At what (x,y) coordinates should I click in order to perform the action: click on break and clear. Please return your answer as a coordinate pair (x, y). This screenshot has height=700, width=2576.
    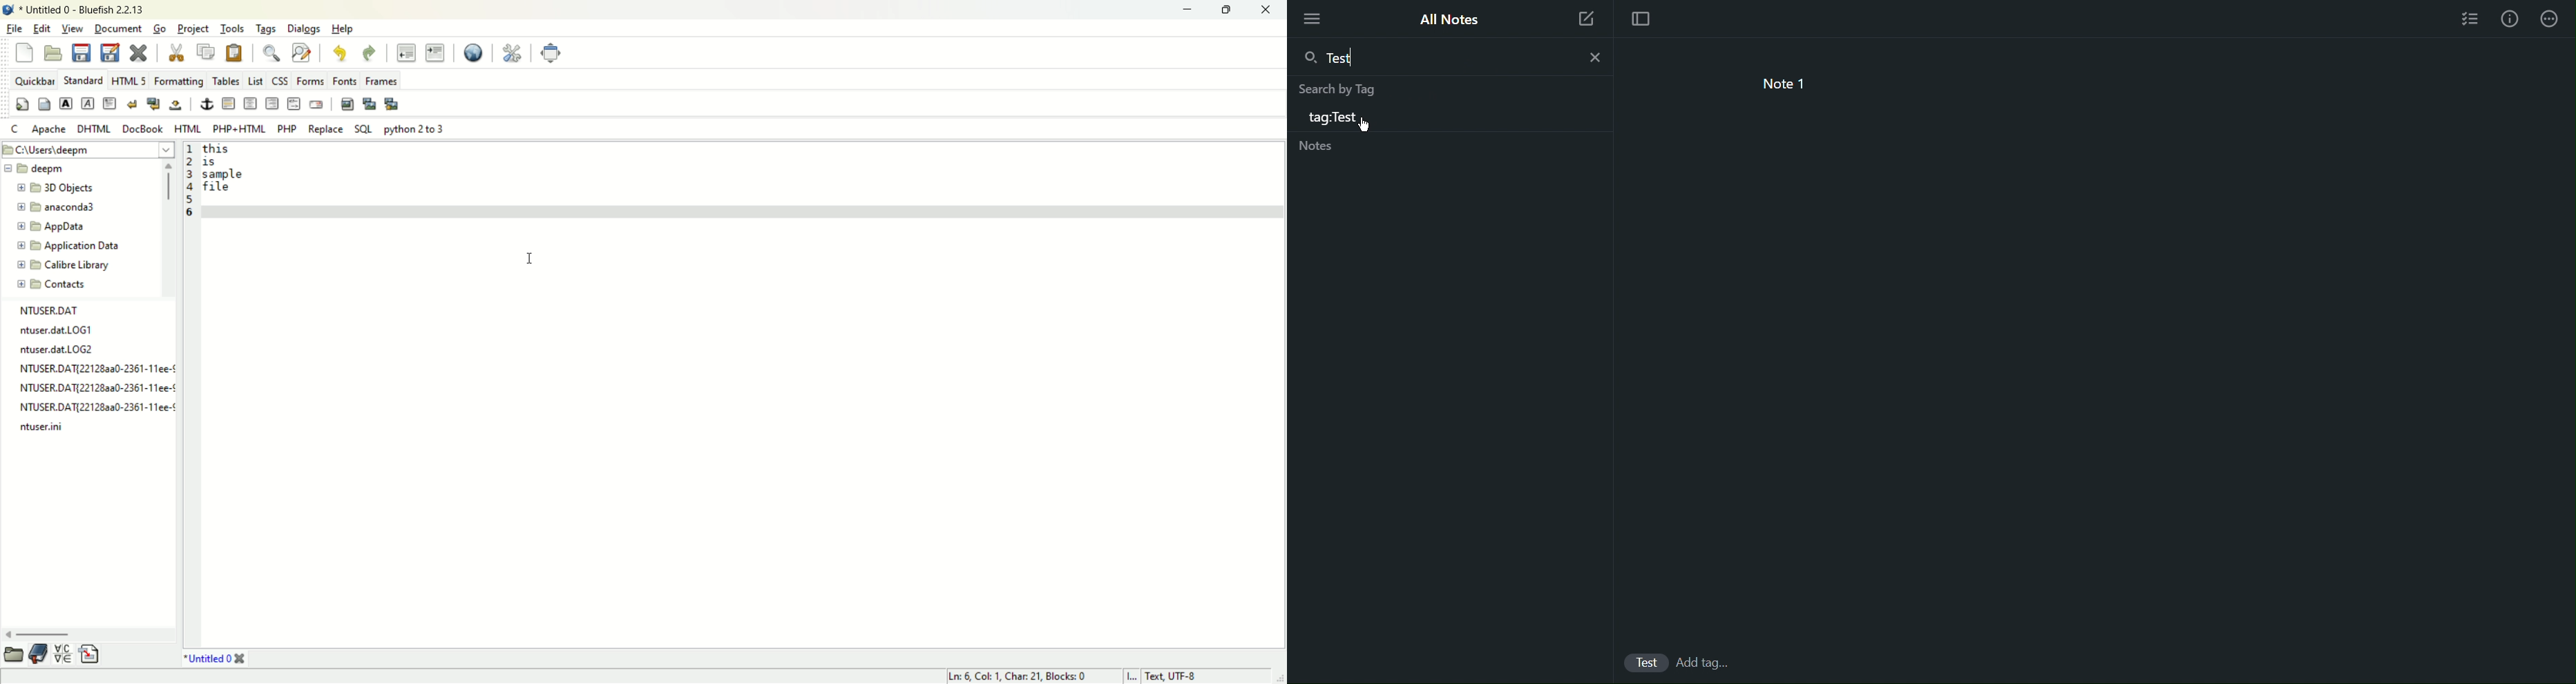
    Looking at the image, I should click on (154, 103).